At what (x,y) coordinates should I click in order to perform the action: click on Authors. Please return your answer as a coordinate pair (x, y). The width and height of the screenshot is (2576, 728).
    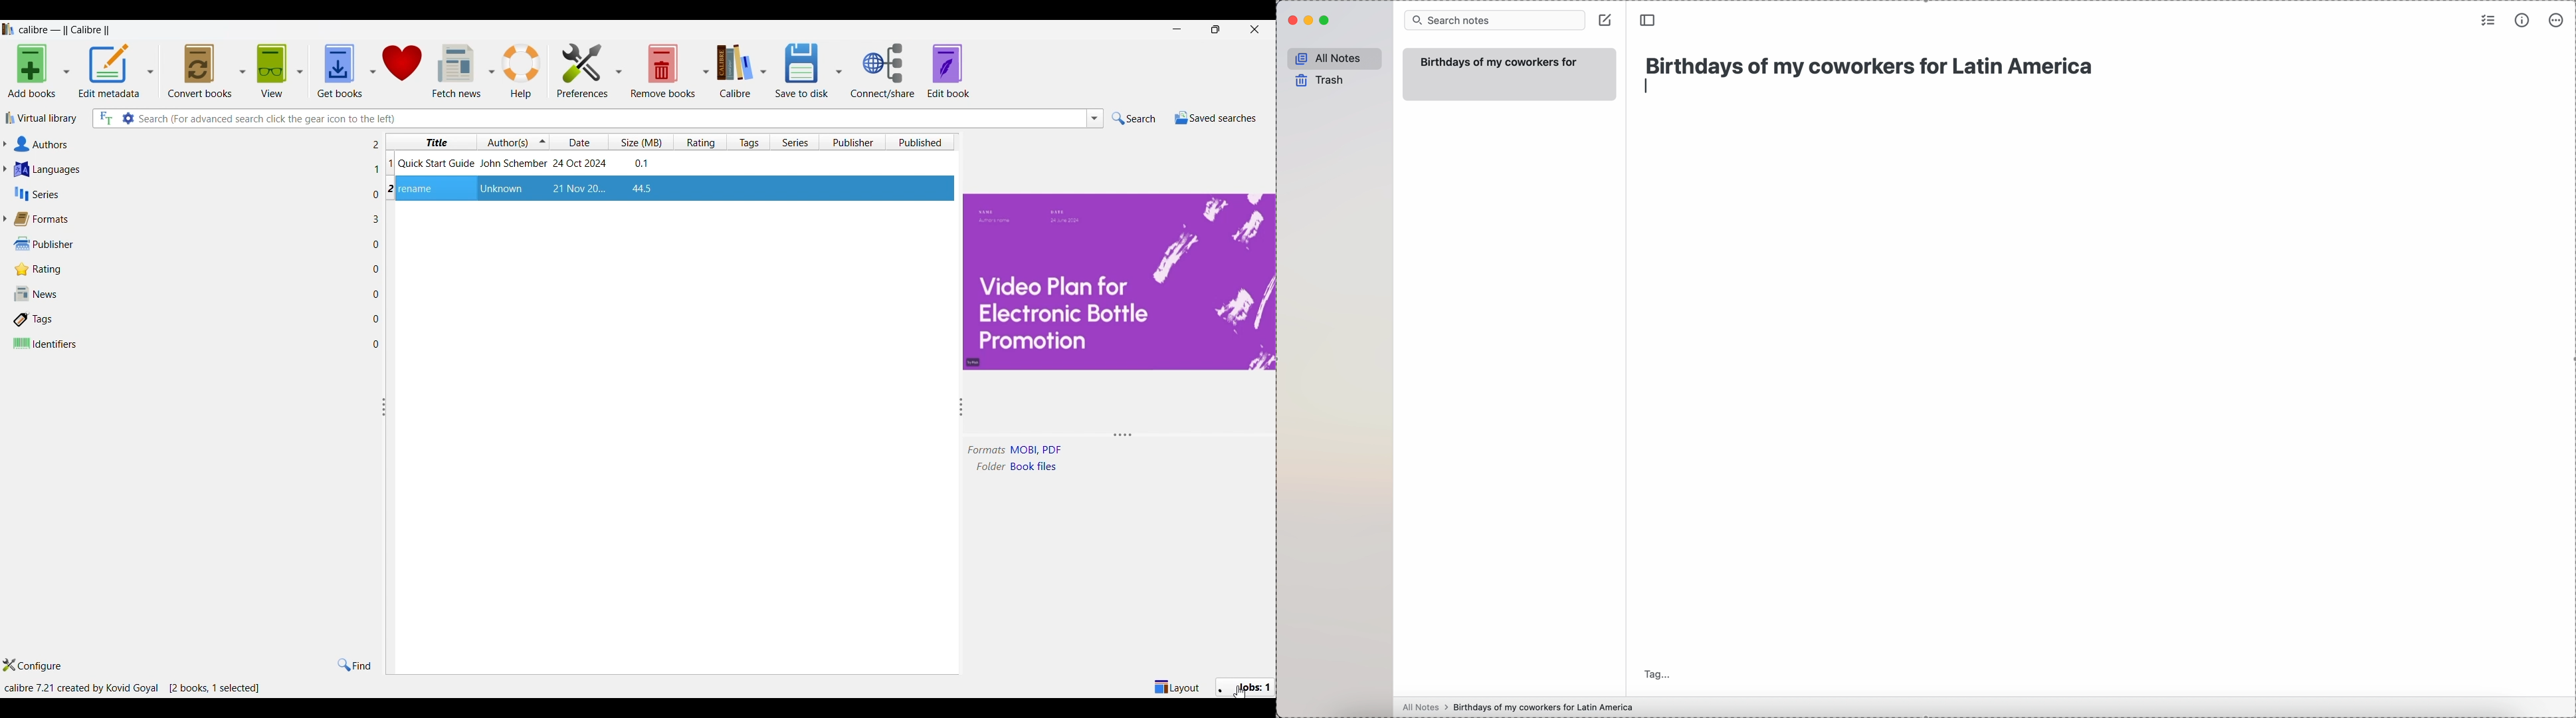
    Looking at the image, I should click on (189, 144).